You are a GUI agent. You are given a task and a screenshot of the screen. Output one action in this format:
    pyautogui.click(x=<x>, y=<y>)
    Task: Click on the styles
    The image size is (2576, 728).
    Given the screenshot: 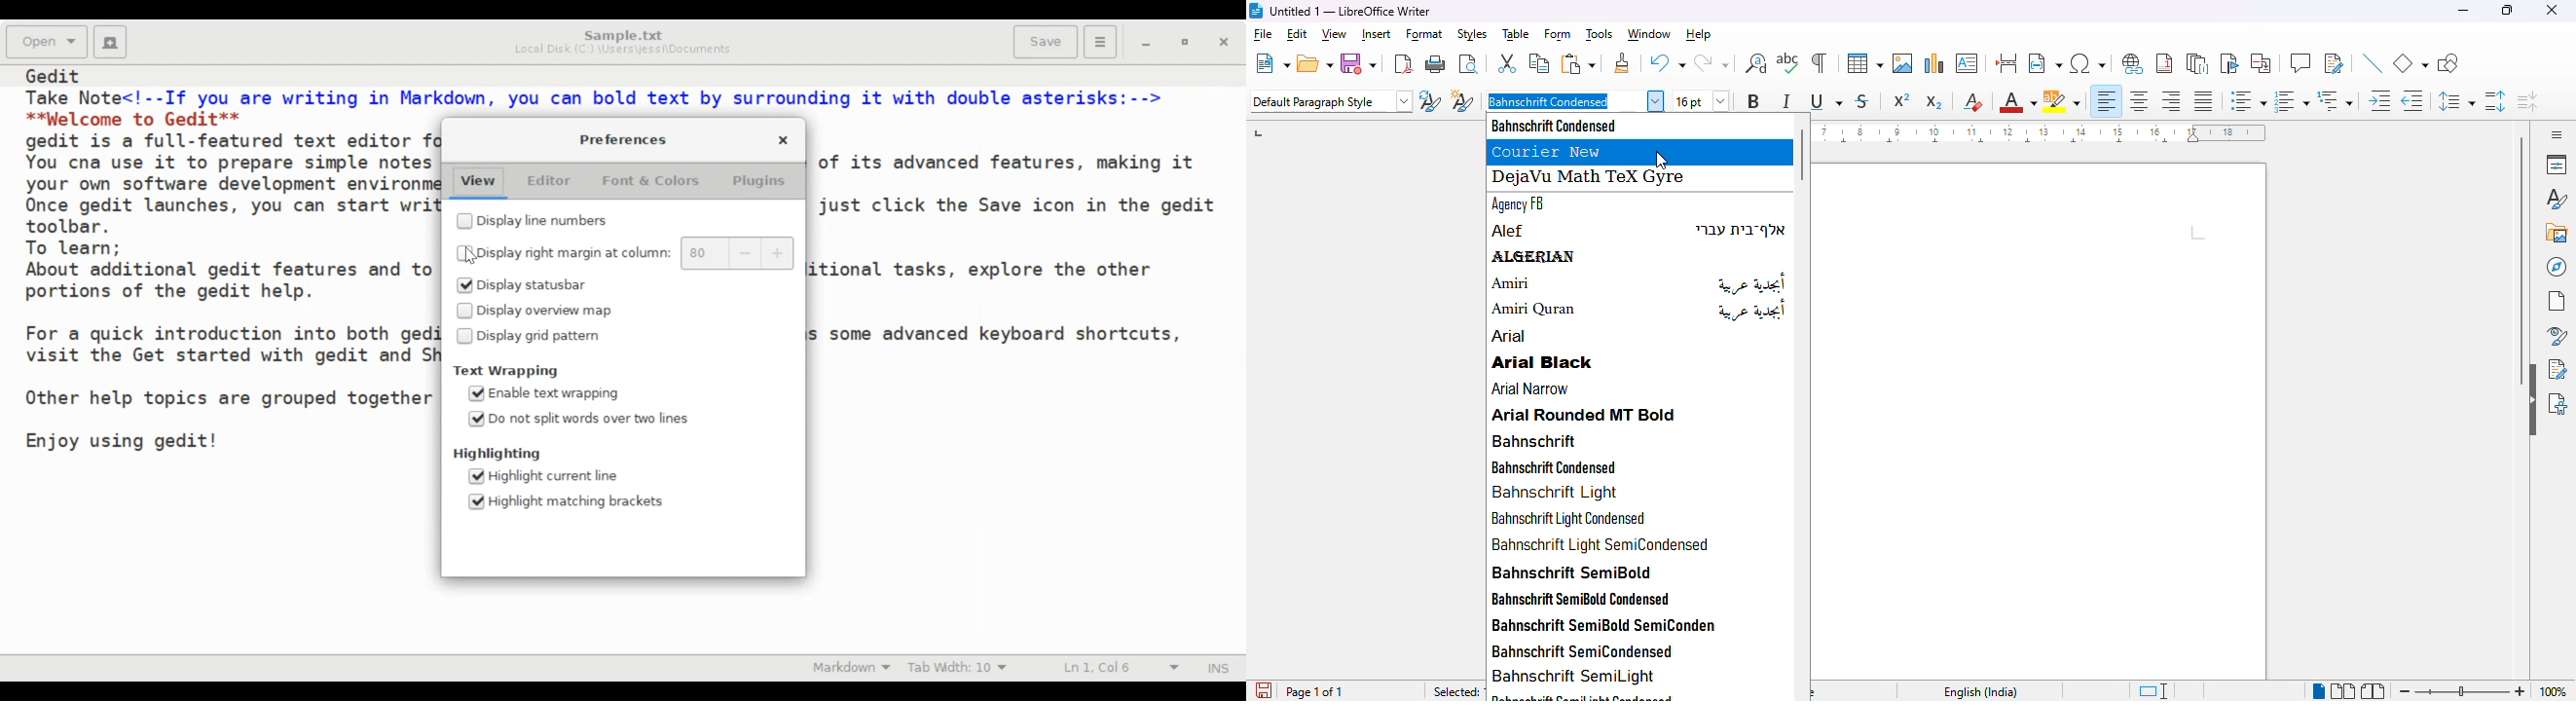 What is the action you would take?
    pyautogui.click(x=2555, y=200)
    